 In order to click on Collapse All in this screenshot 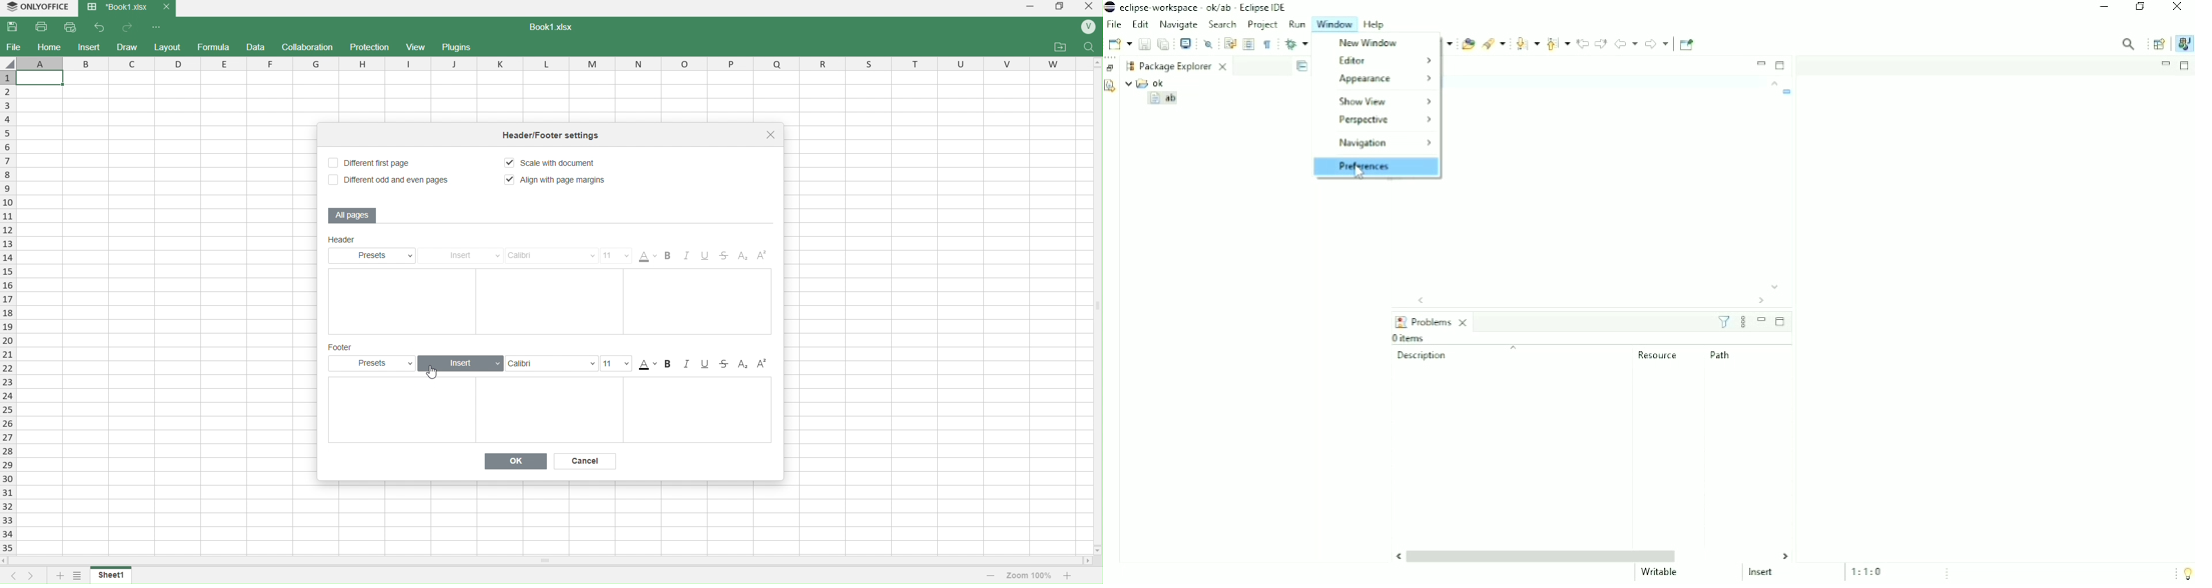, I will do `click(1301, 66)`.